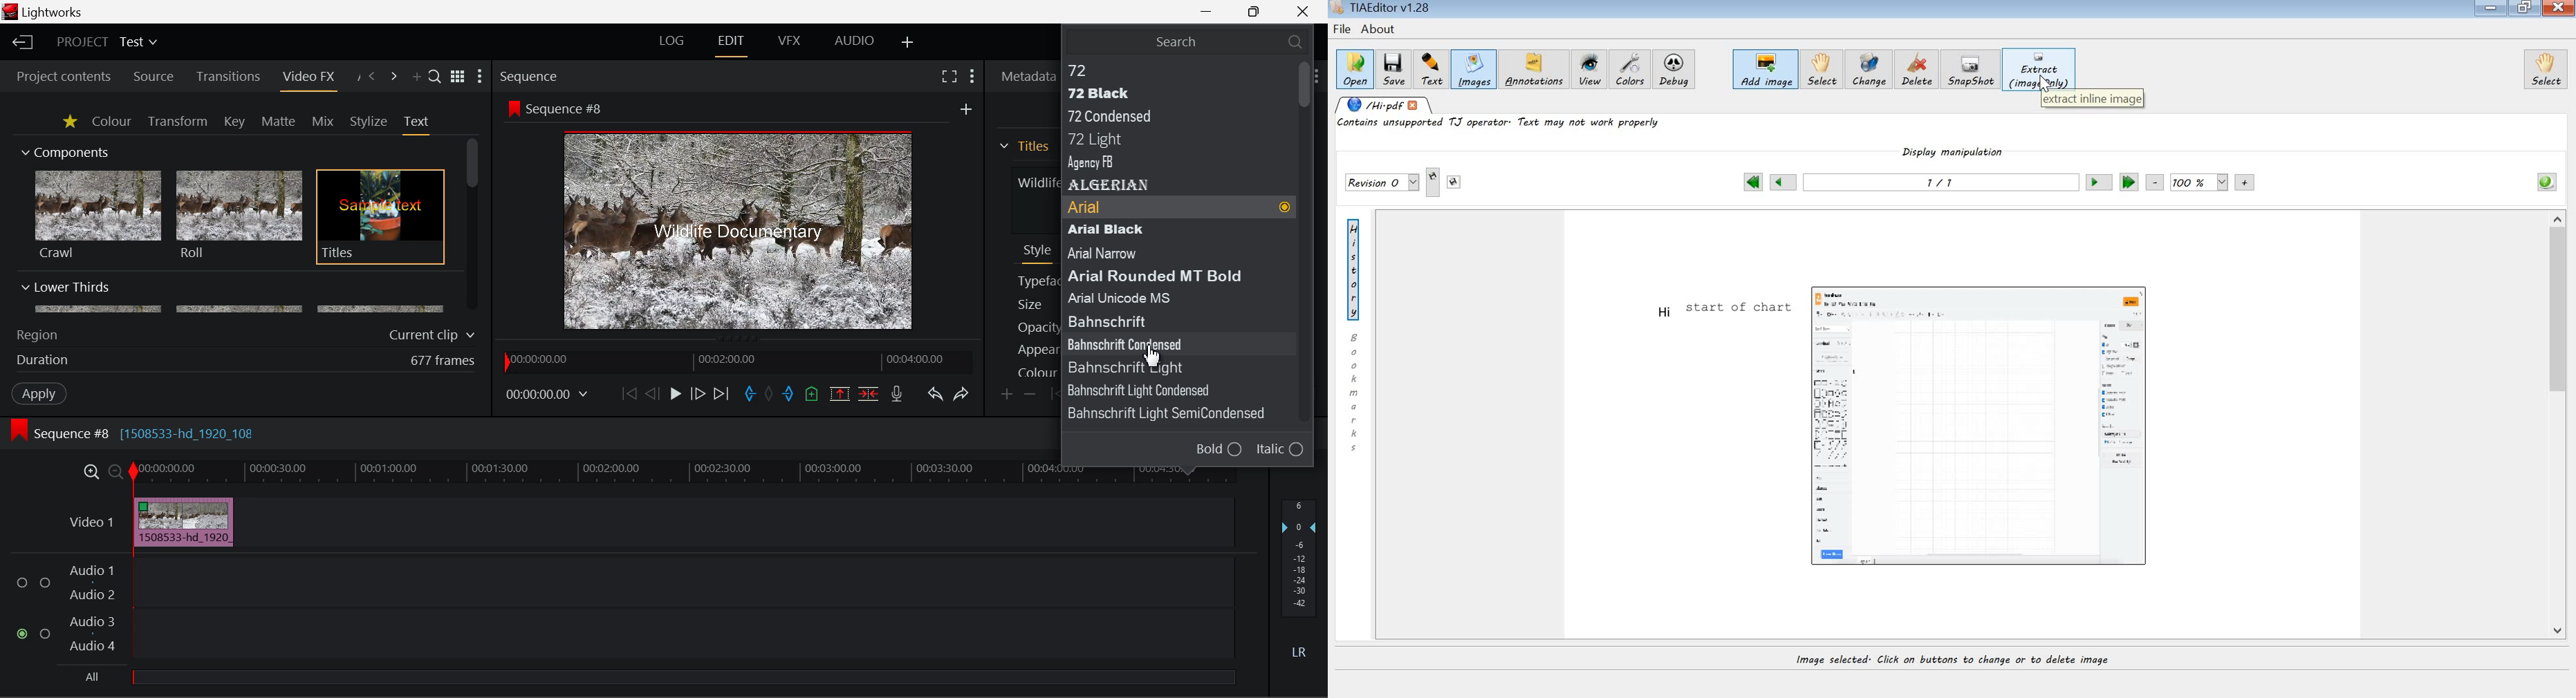 This screenshot has width=2576, height=700. I want to click on Search Typeface, so click(1187, 41).